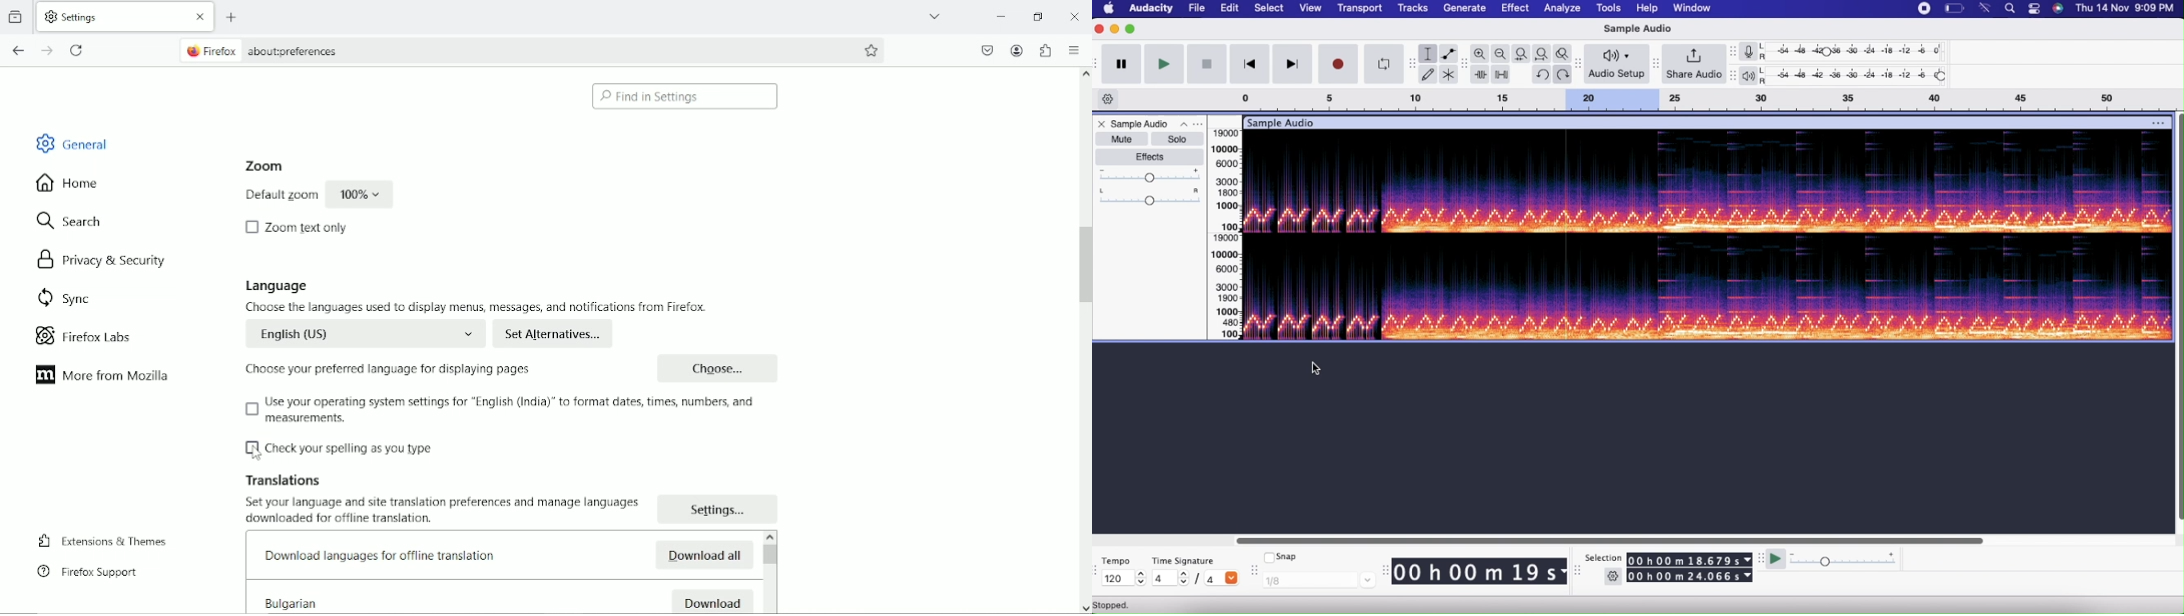  I want to click on Save to pocket, so click(987, 50).